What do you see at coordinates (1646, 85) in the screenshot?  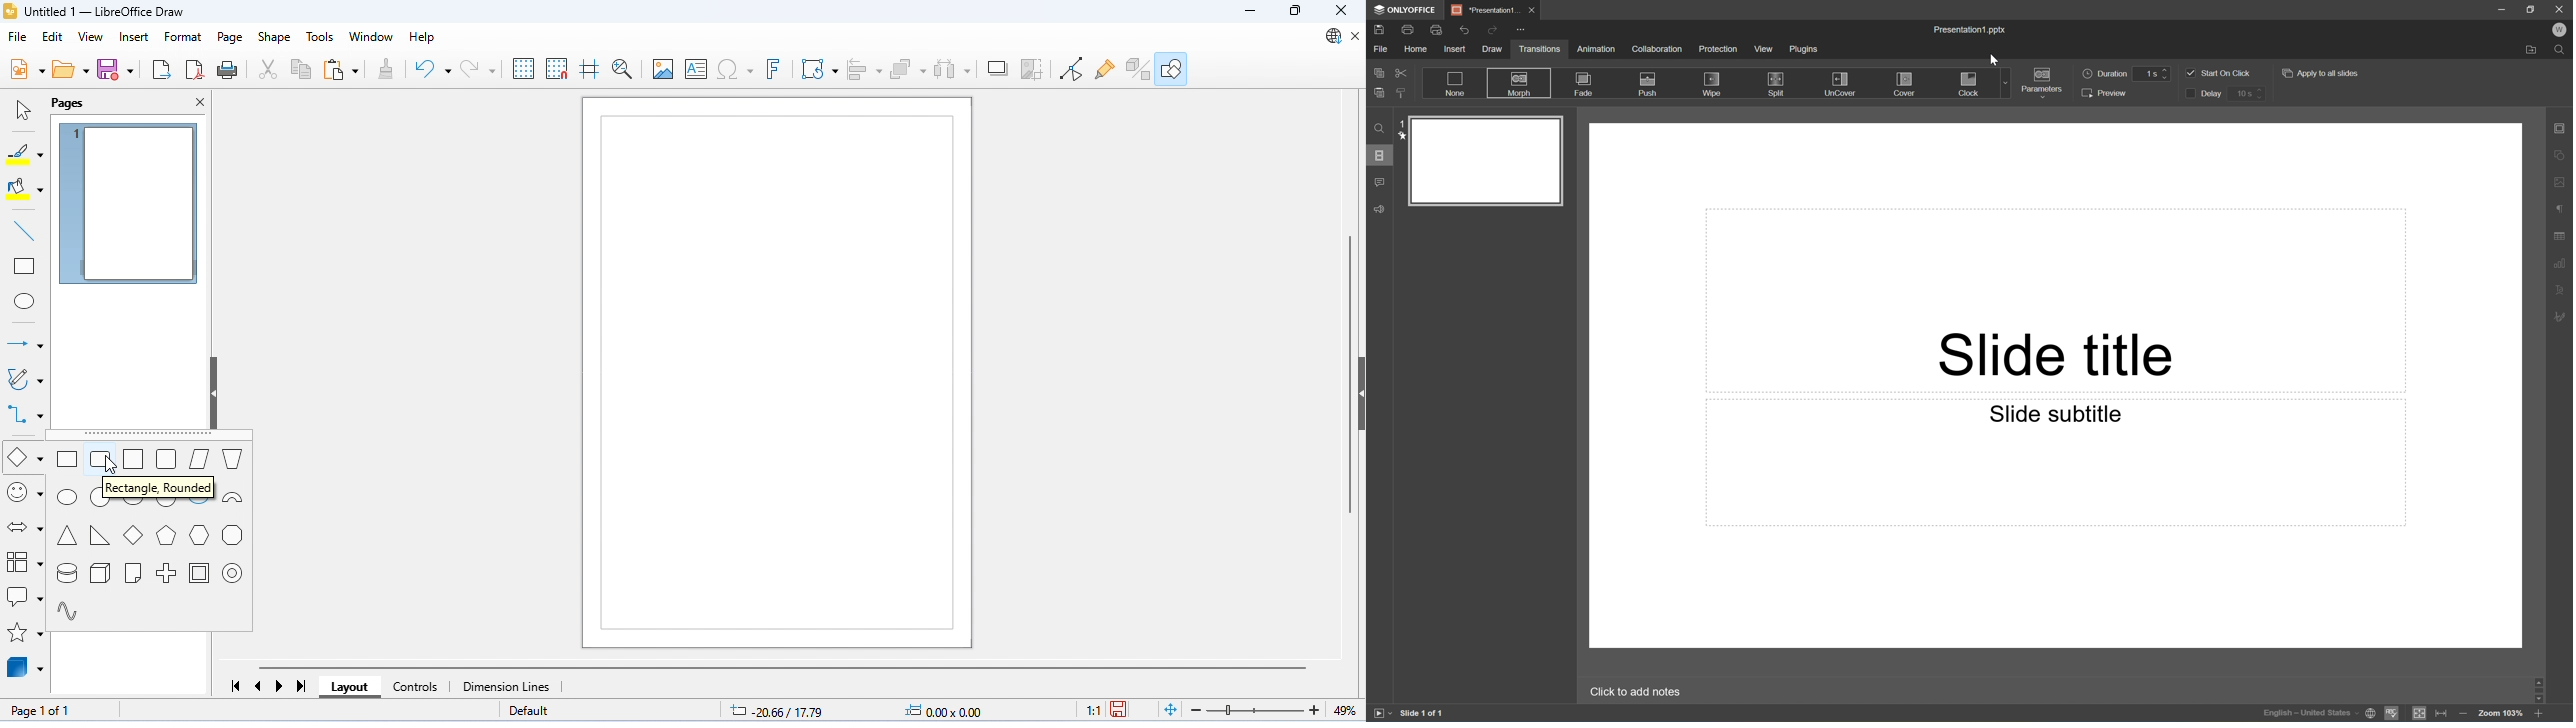 I see `Push` at bounding box center [1646, 85].